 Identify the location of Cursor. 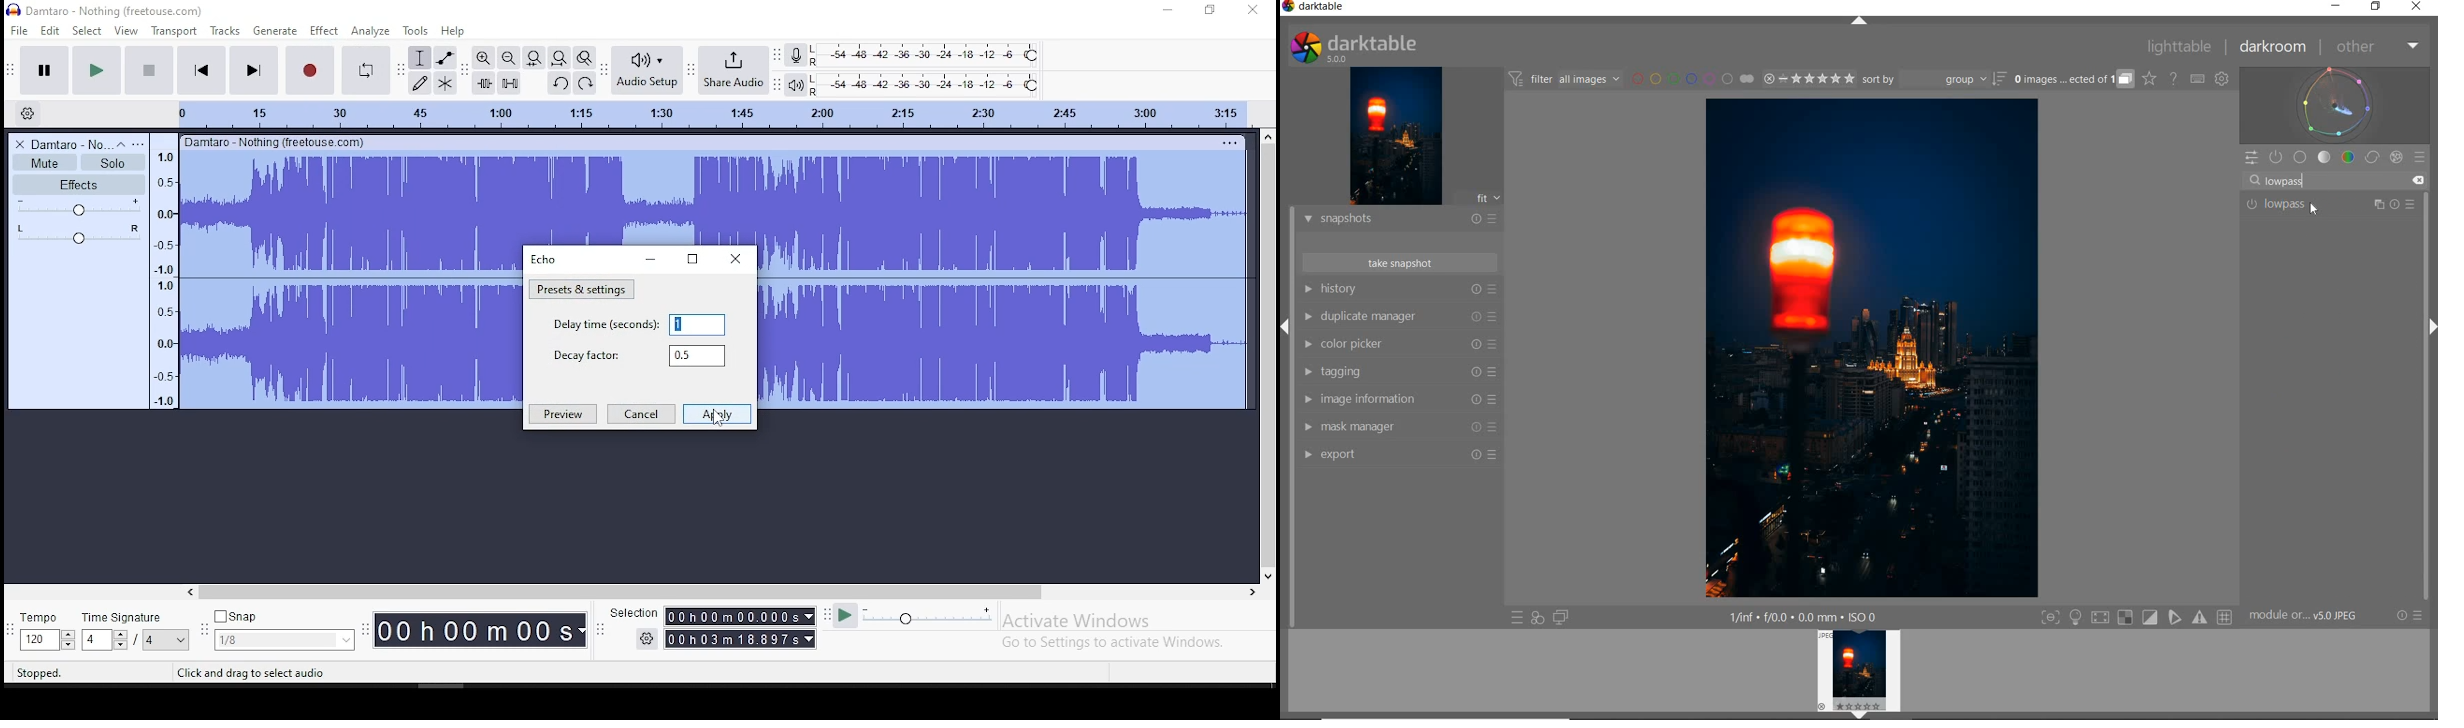
(2314, 206).